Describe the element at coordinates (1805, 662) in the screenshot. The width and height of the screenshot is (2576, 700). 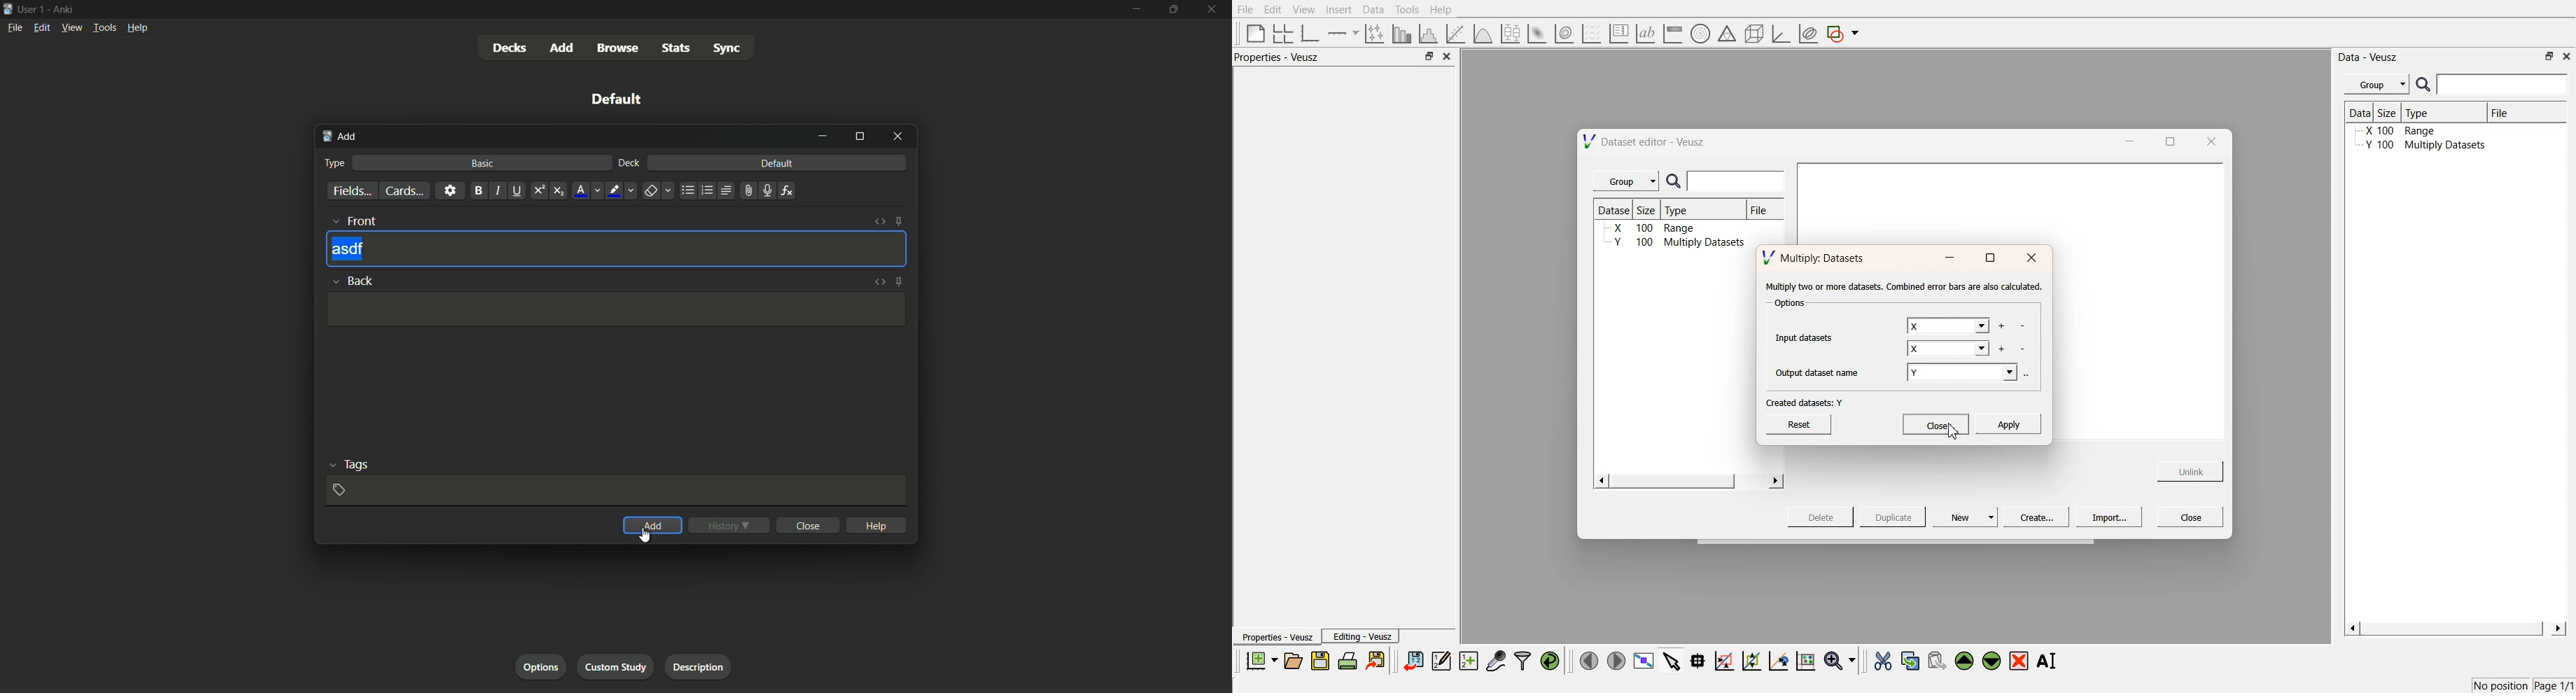
I see `reset the graph axes` at that location.